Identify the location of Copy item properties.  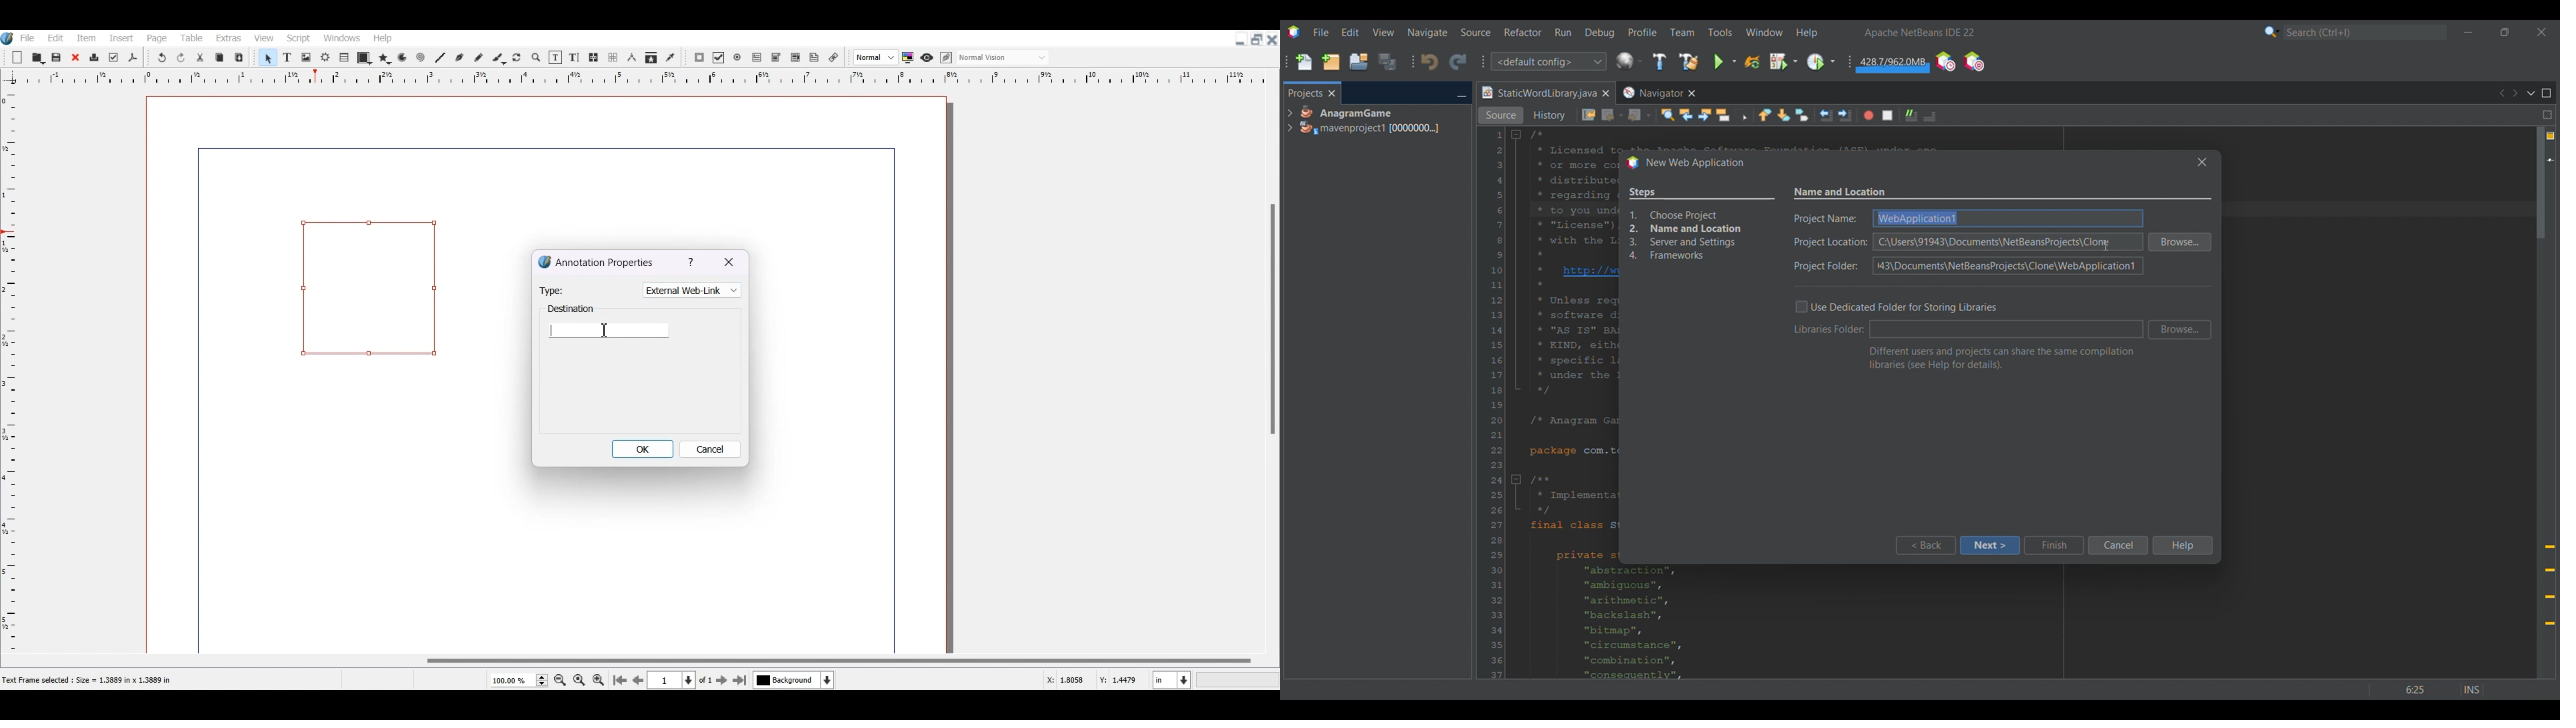
(651, 59).